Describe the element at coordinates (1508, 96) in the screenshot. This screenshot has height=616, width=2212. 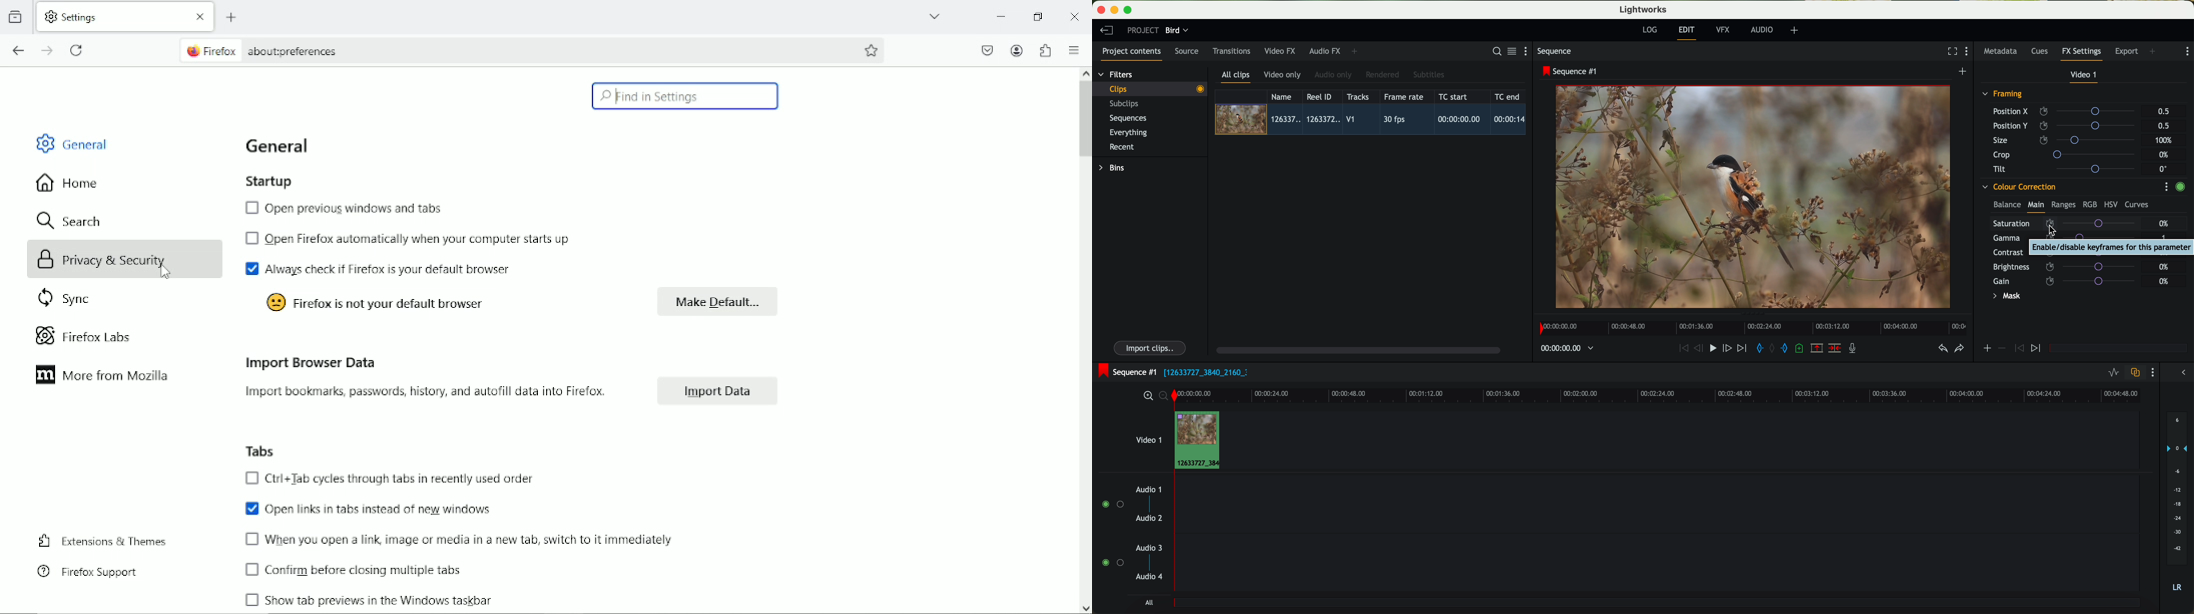
I see `TC end` at that location.